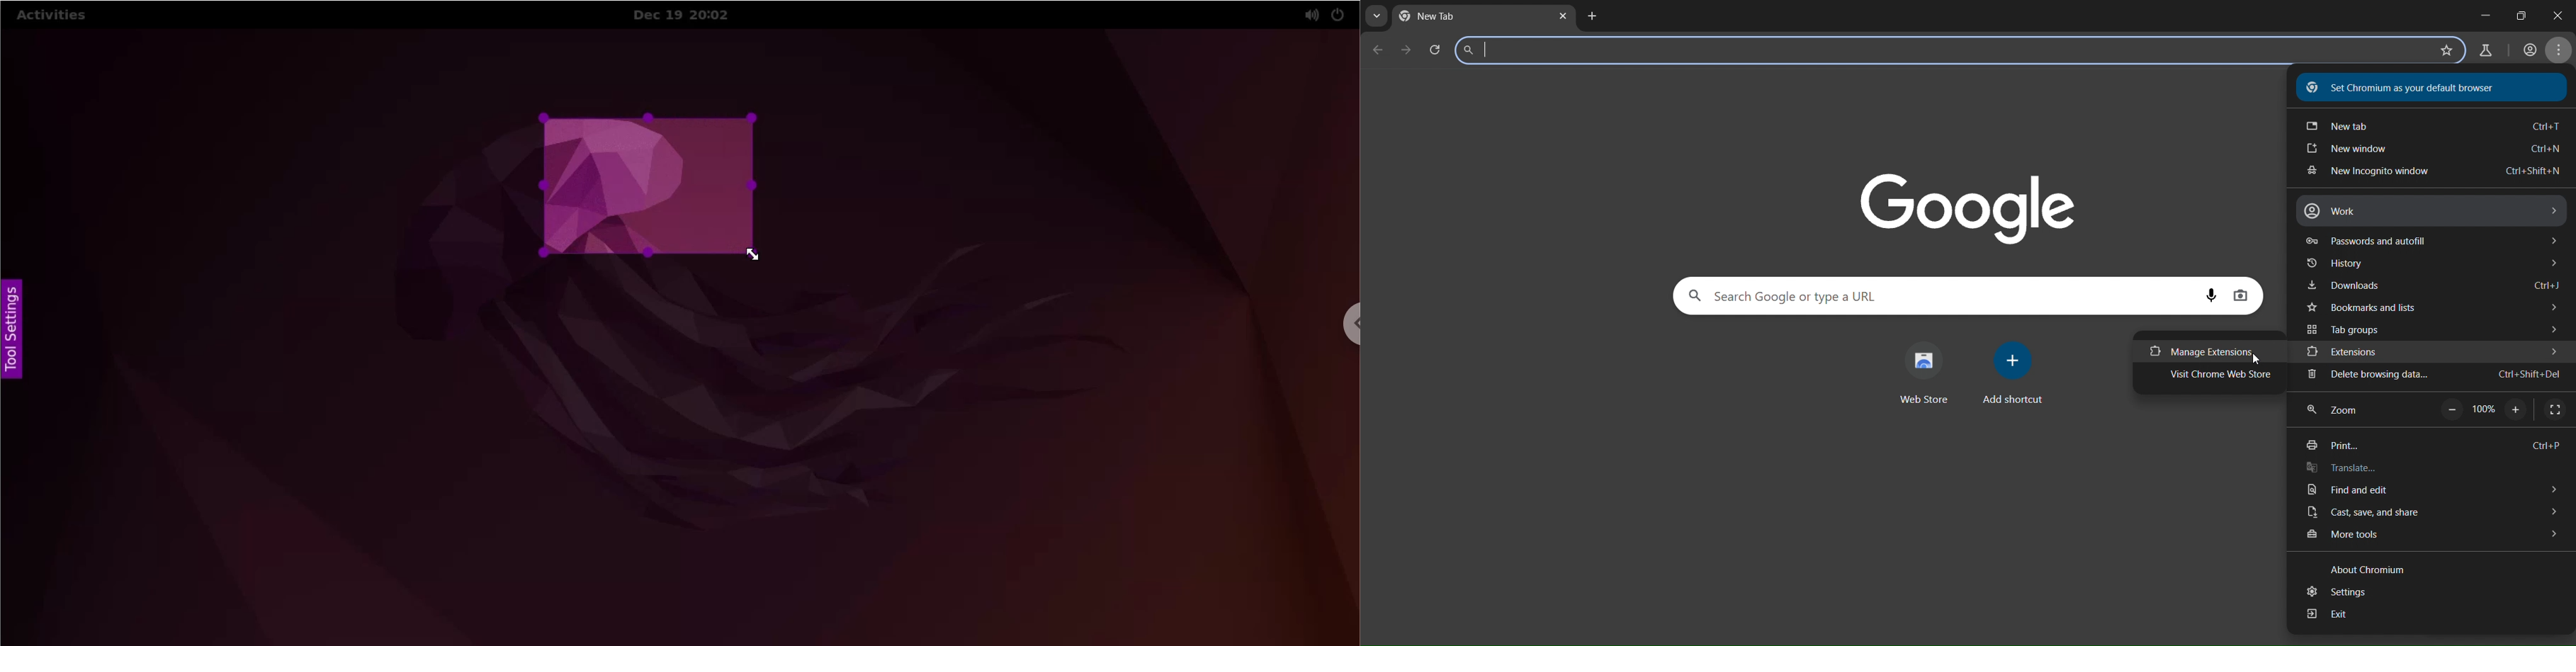 This screenshot has height=672, width=2576. Describe the element at coordinates (2013, 372) in the screenshot. I see `add shortcut` at that location.